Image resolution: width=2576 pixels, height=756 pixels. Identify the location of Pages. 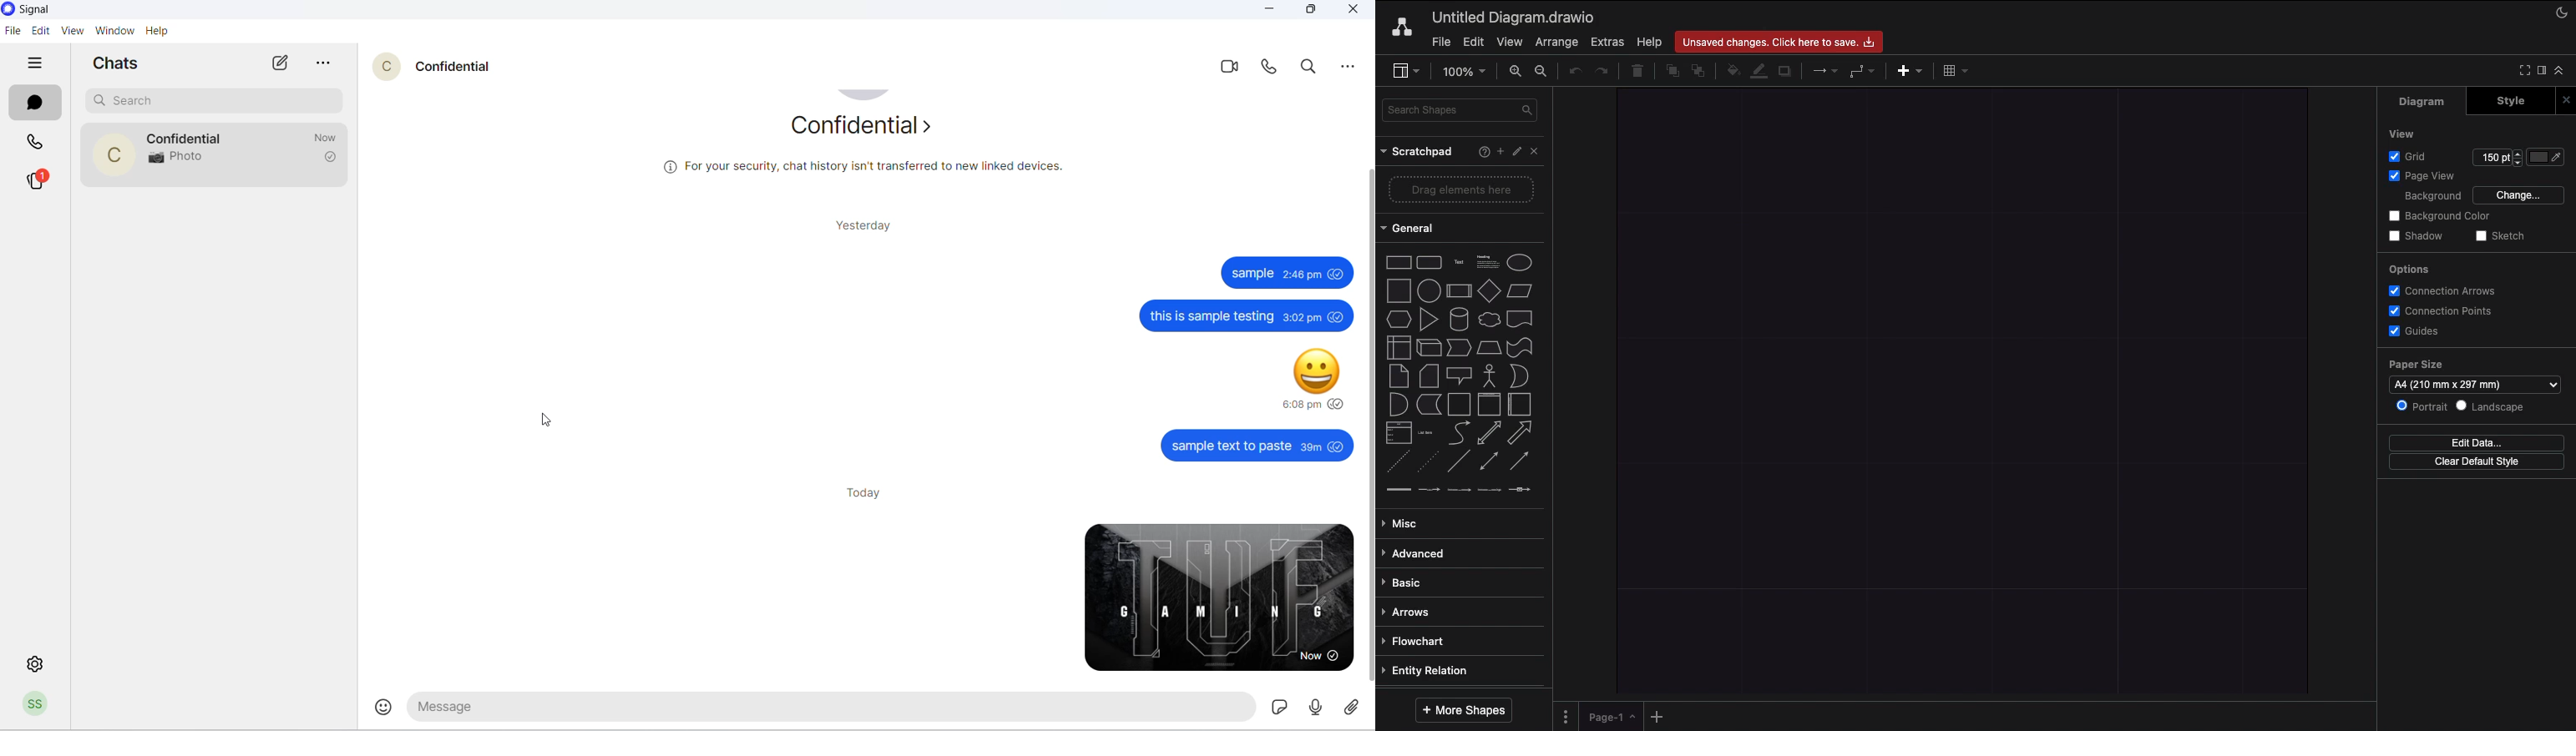
(1564, 716).